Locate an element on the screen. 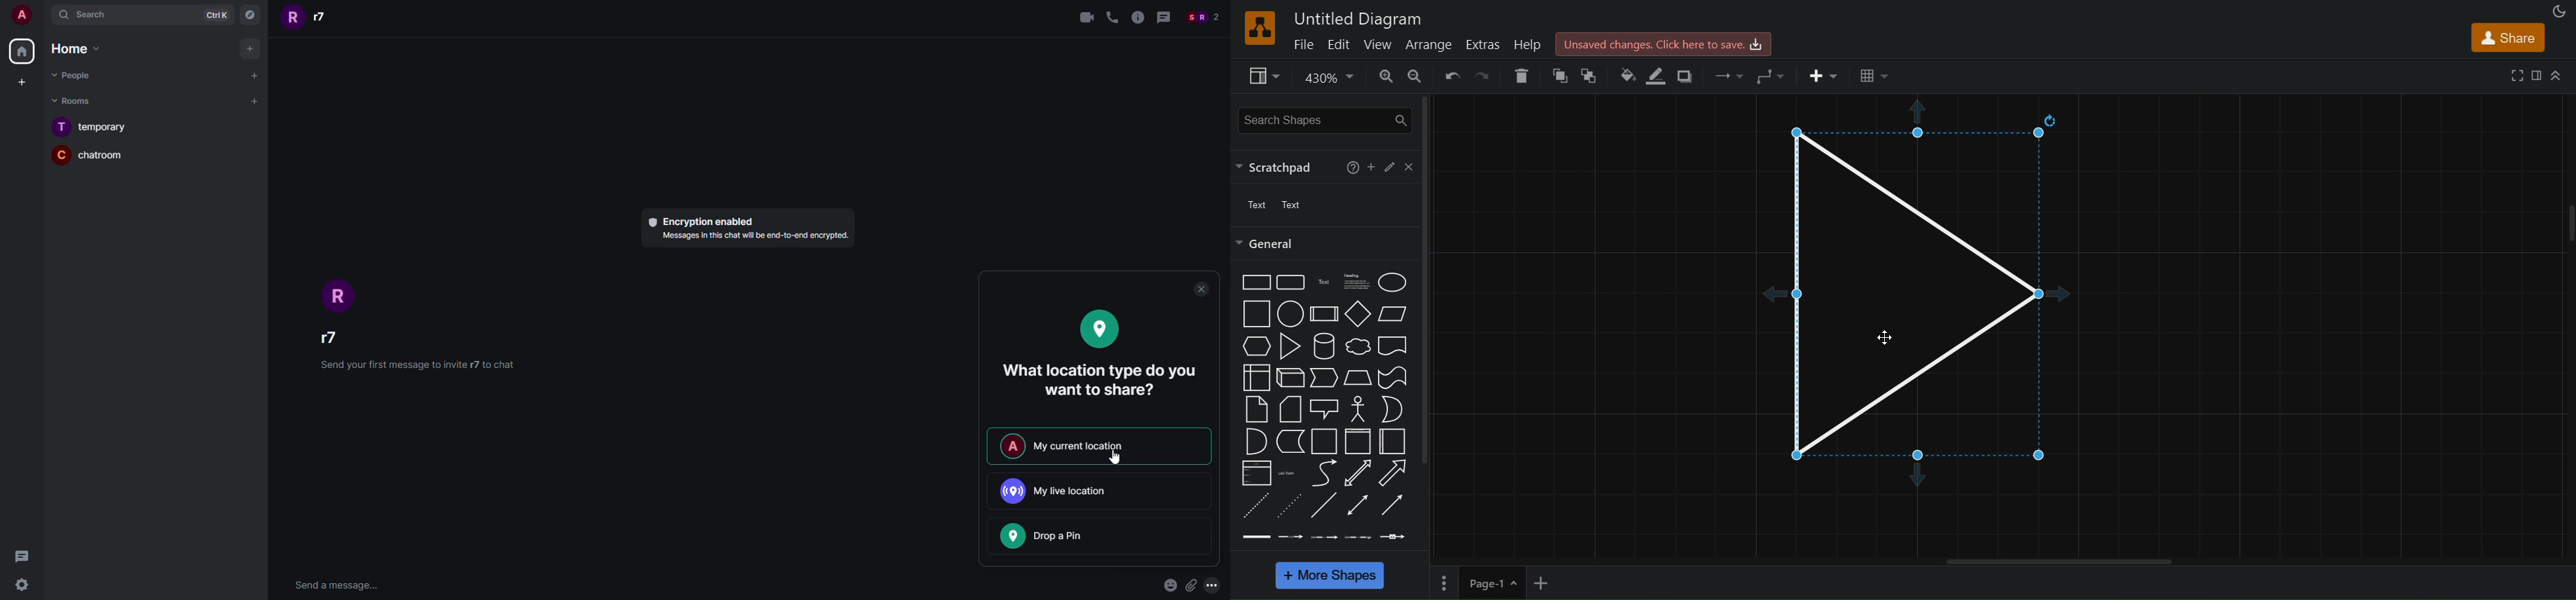 Image resolution: width=2576 pixels, height=616 pixels. my current location is located at coordinates (1101, 446).